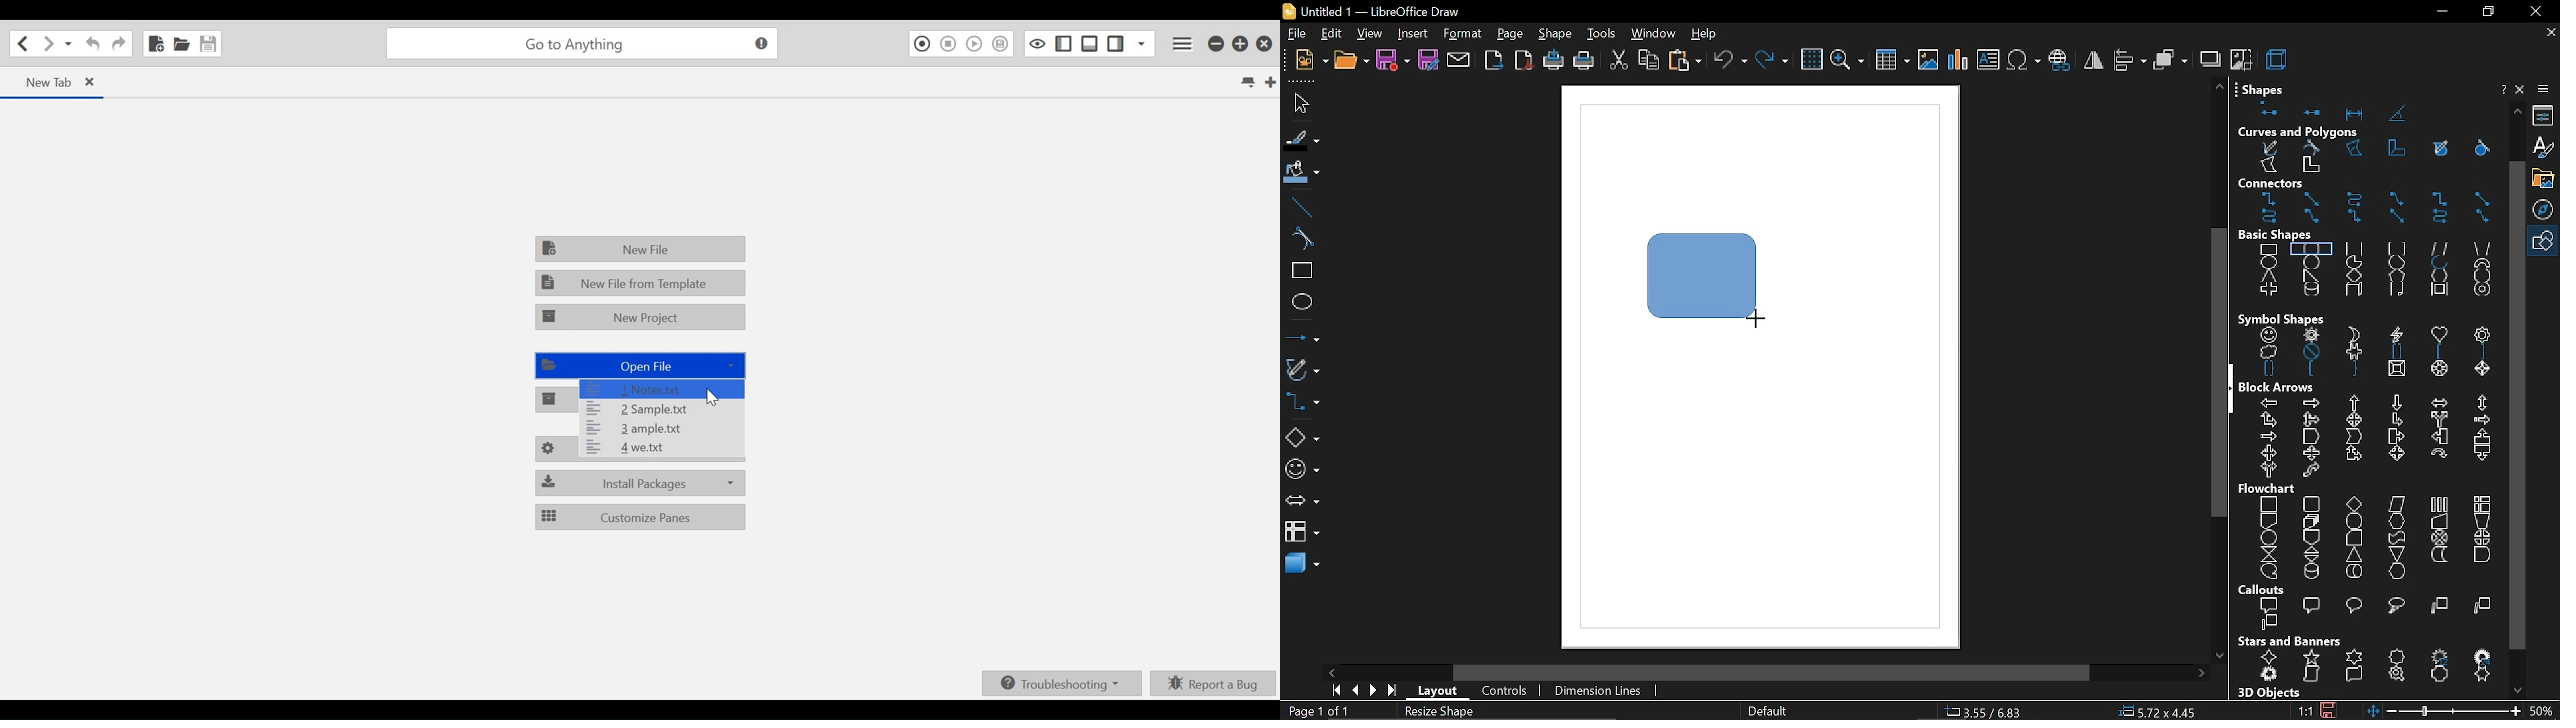  Describe the element at coordinates (1766, 712) in the screenshot. I see `page style` at that location.